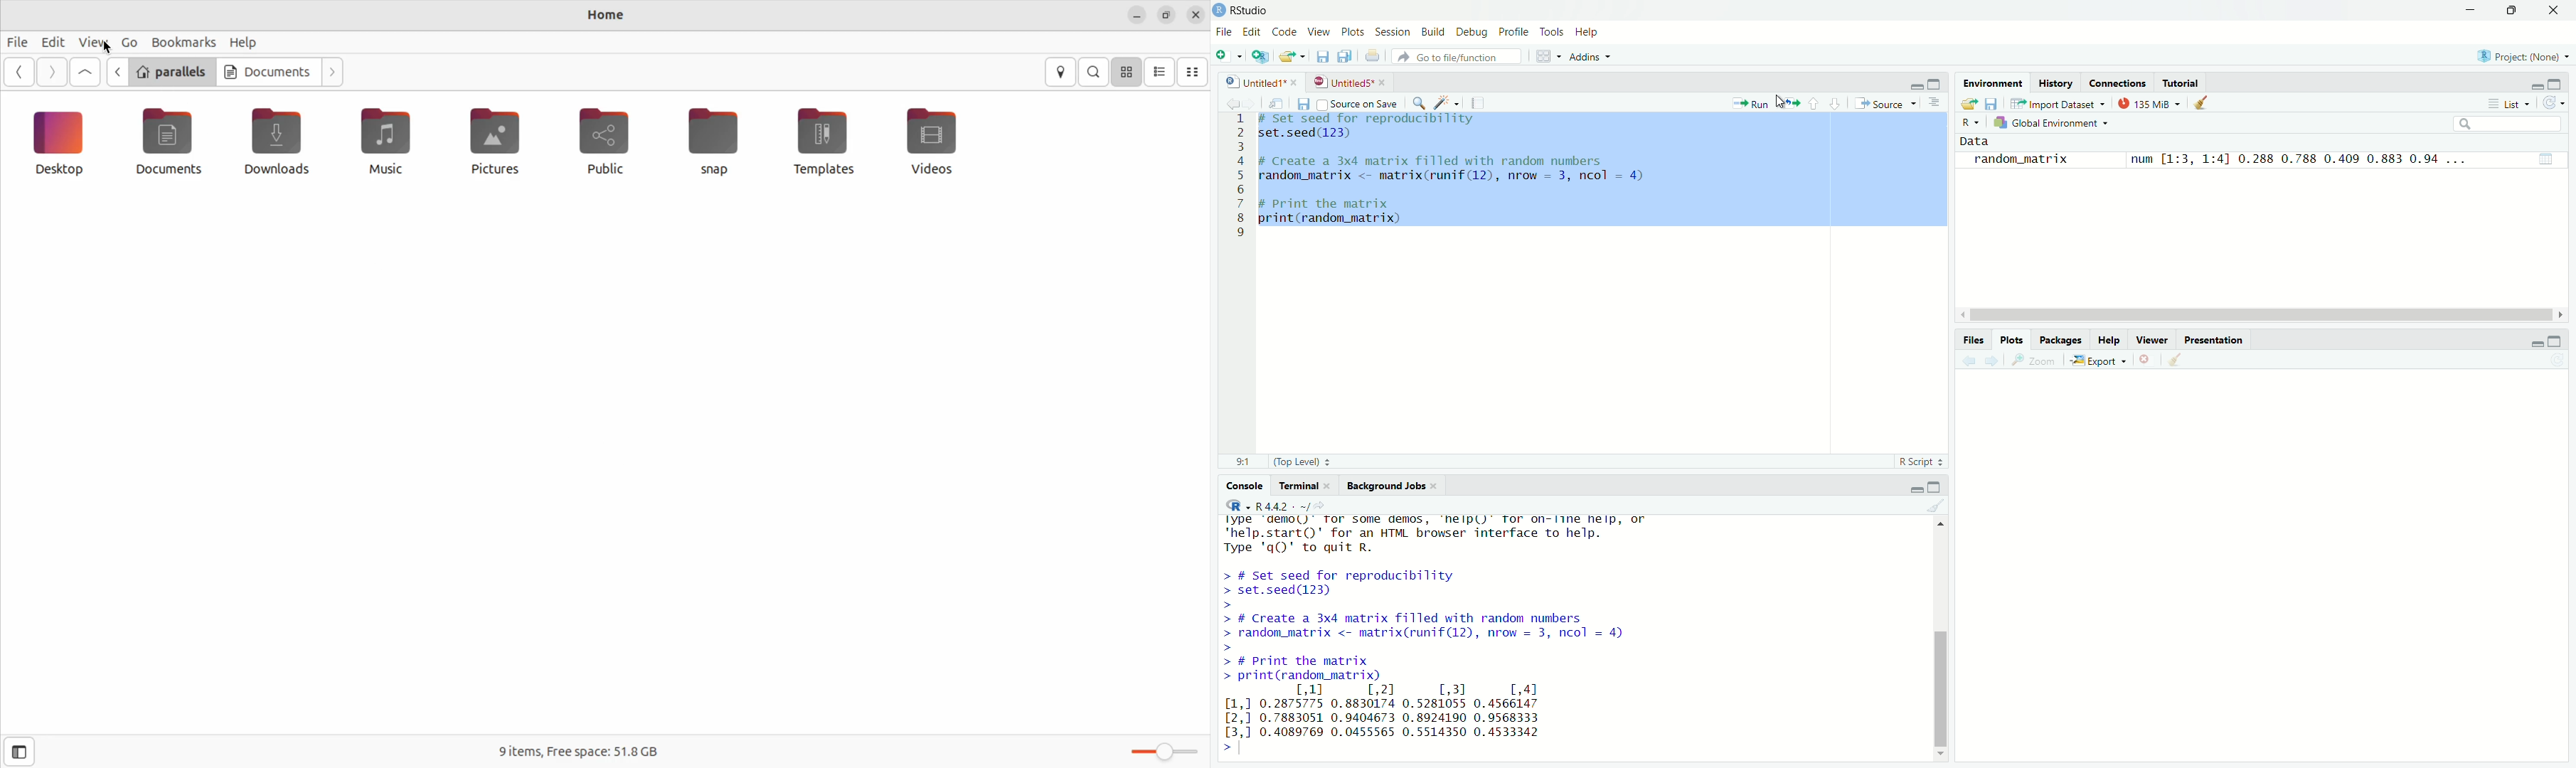  I want to click on Tutorial, so click(2181, 82).